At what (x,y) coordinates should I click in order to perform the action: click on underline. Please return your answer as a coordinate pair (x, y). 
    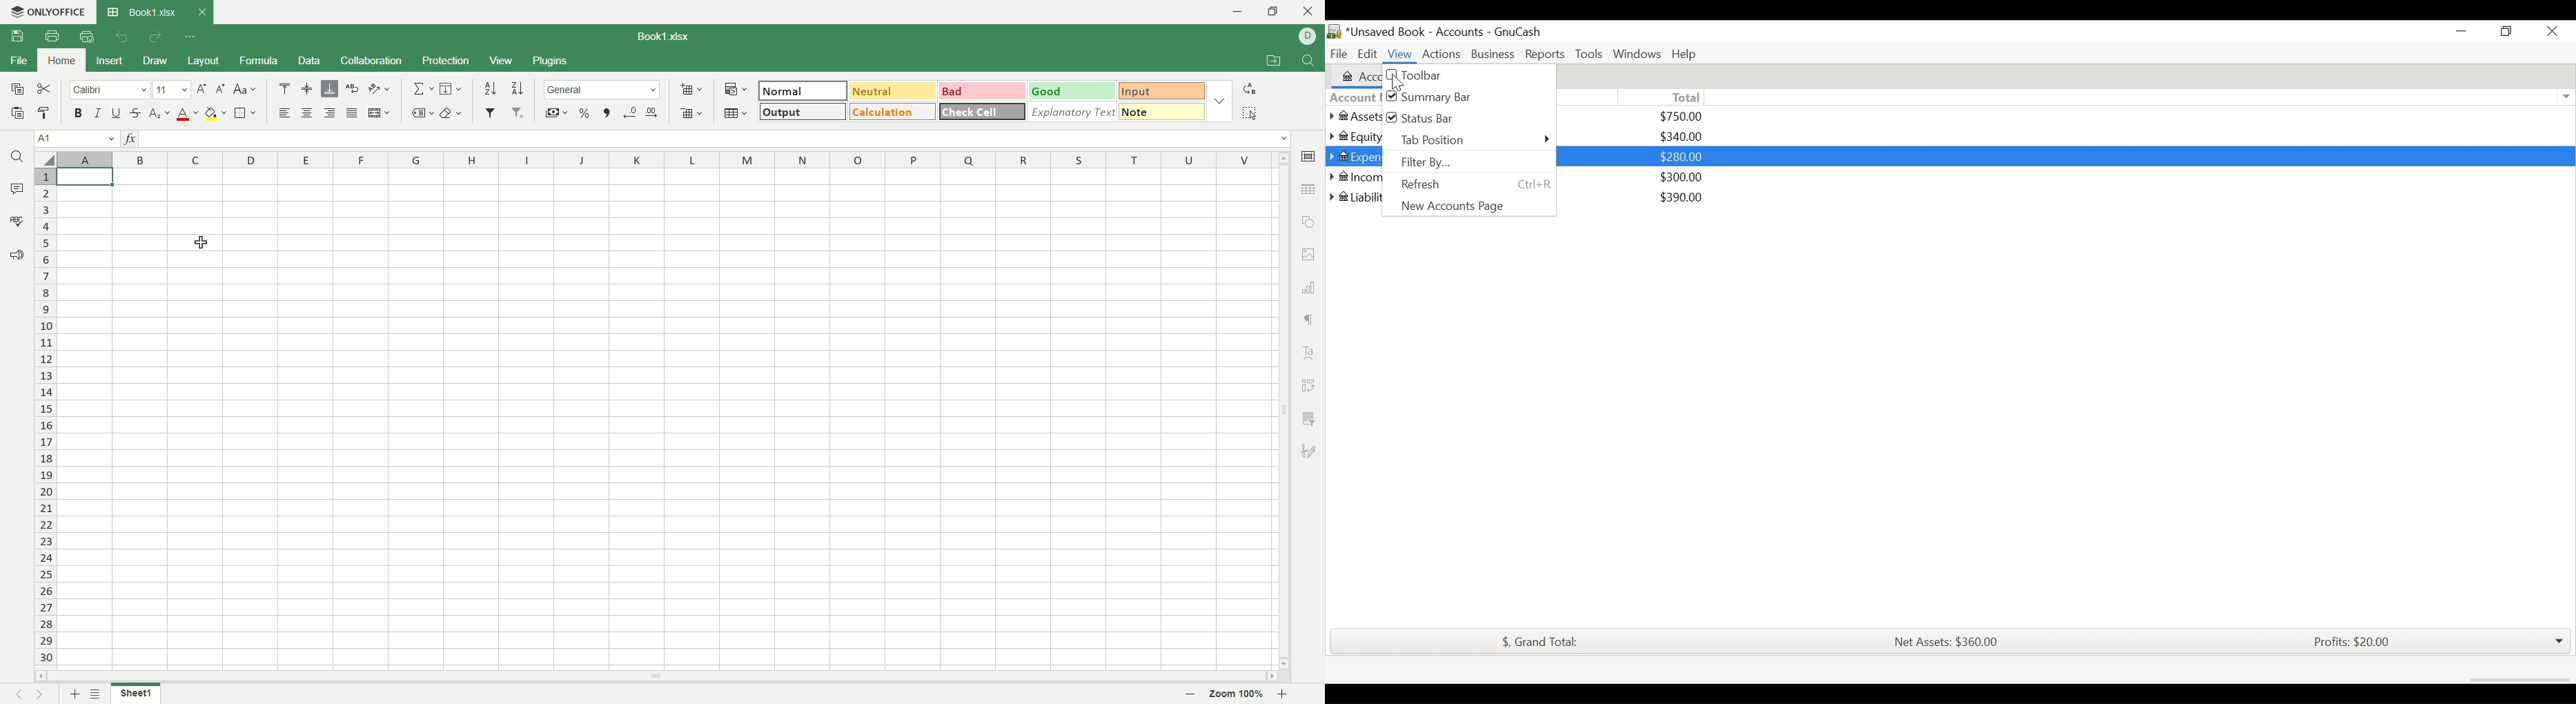
    Looking at the image, I should click on (115, 113).